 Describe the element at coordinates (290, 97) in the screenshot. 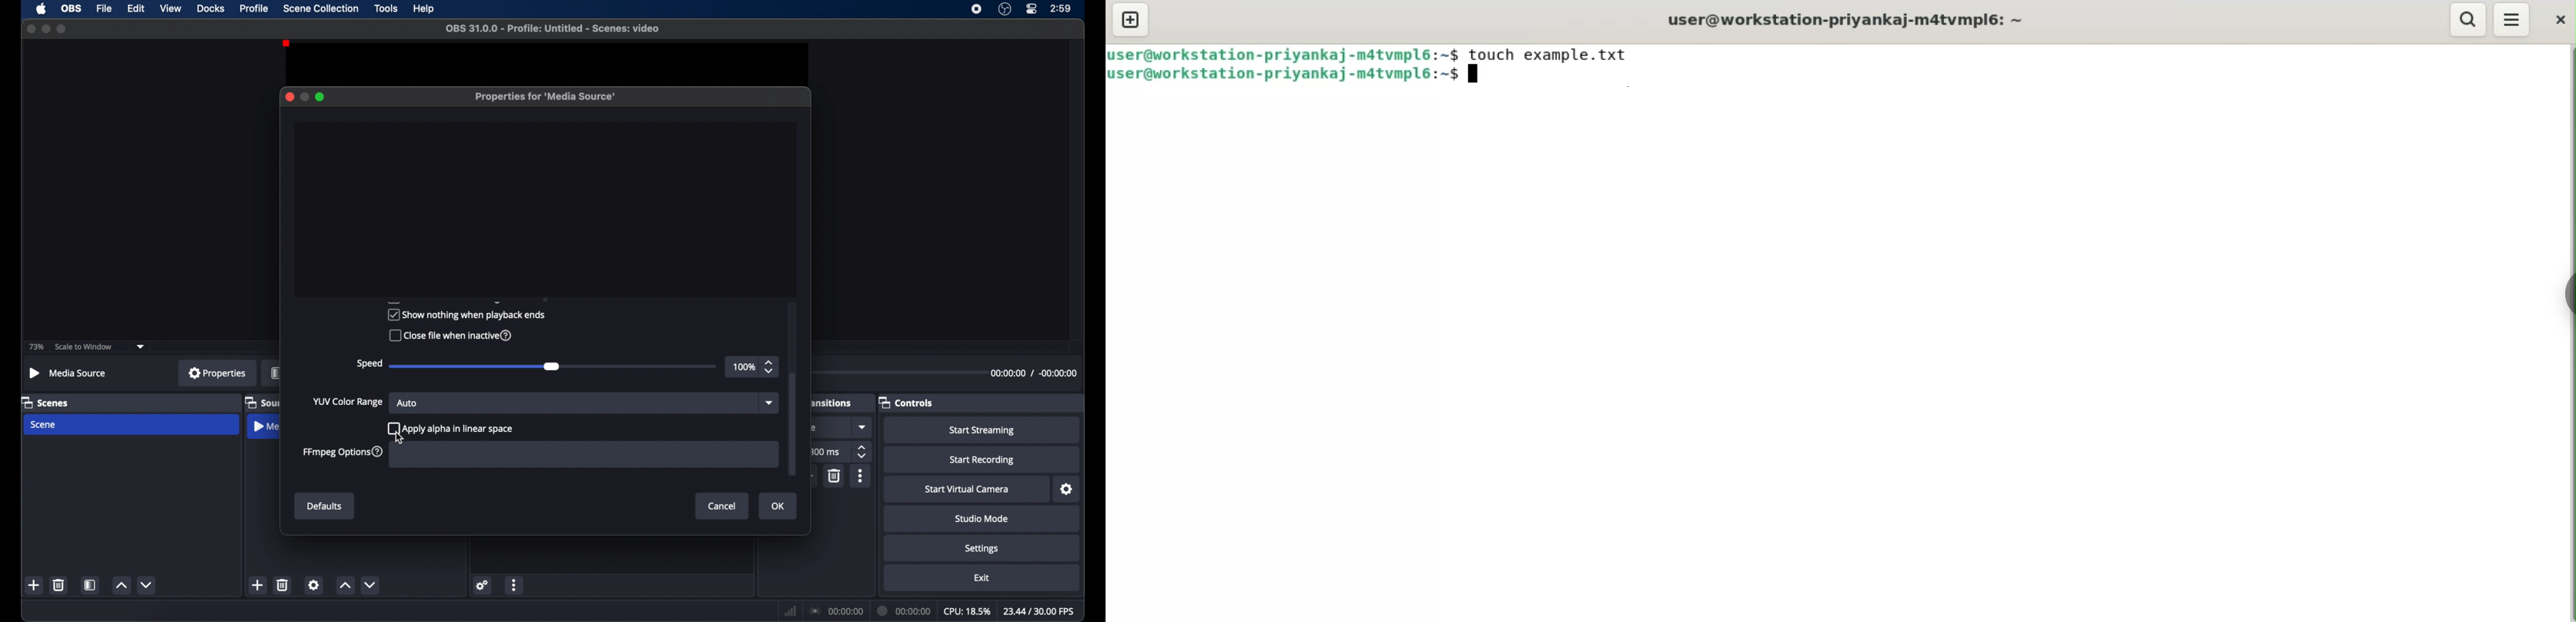

I see `close` at that location.